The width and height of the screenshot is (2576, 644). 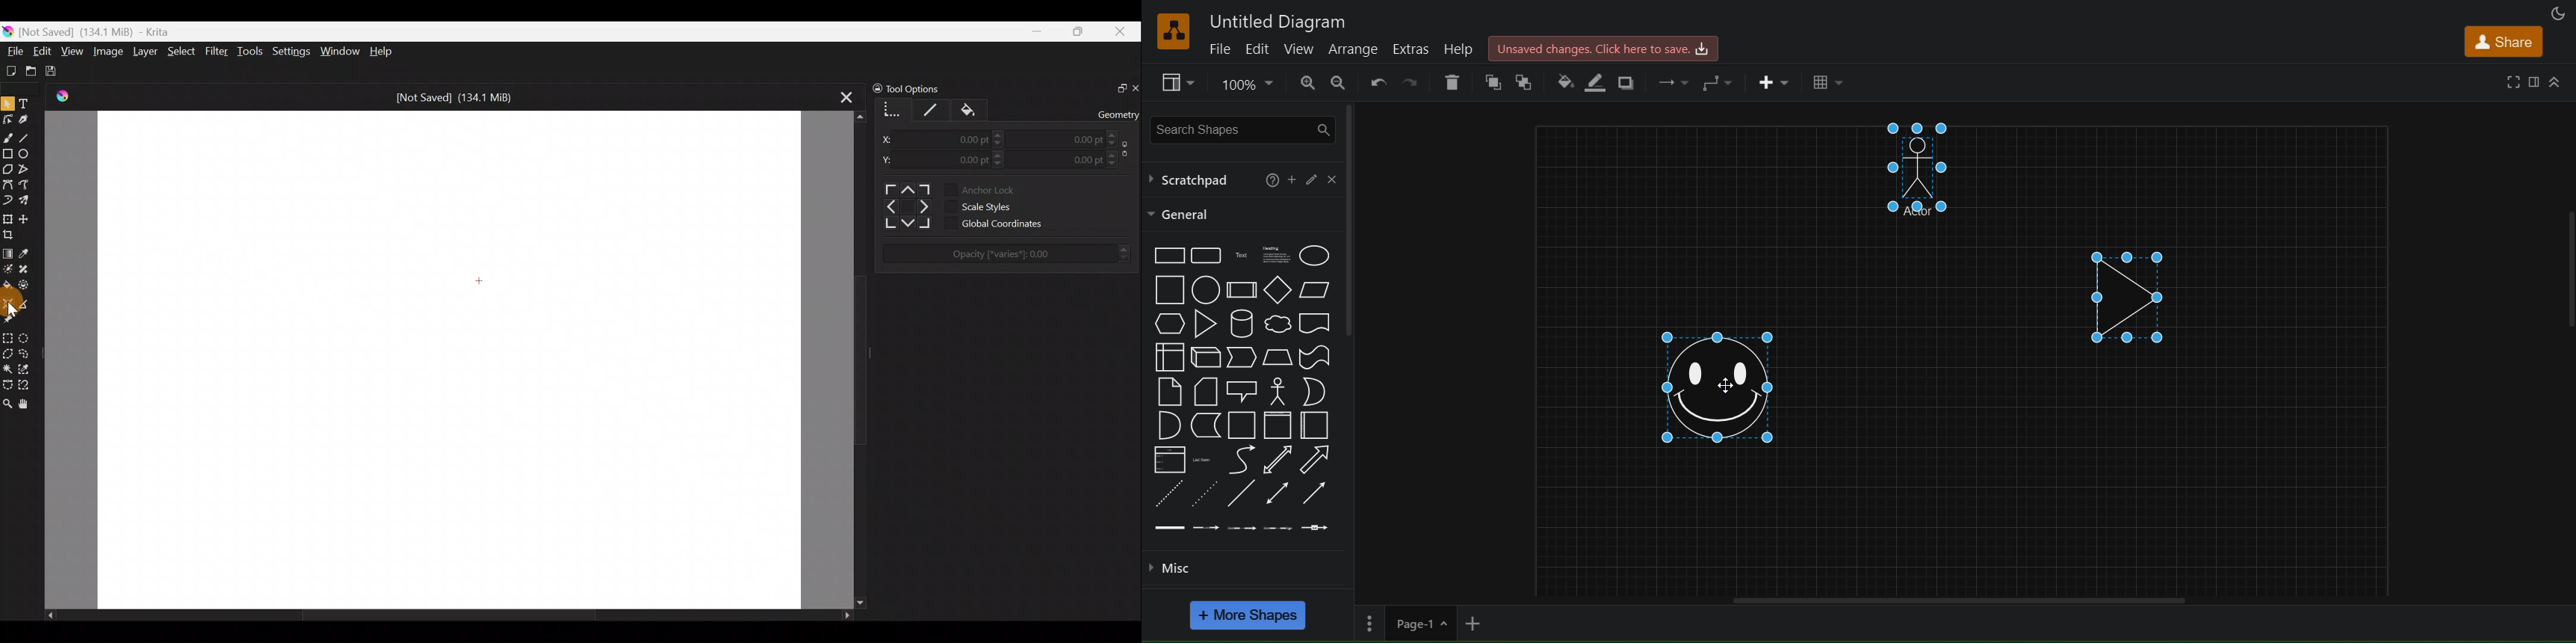 What do you see at coordinates (1082, 31) in the screenshot?
I see `Maximize` at bounding box center [1082, 31].